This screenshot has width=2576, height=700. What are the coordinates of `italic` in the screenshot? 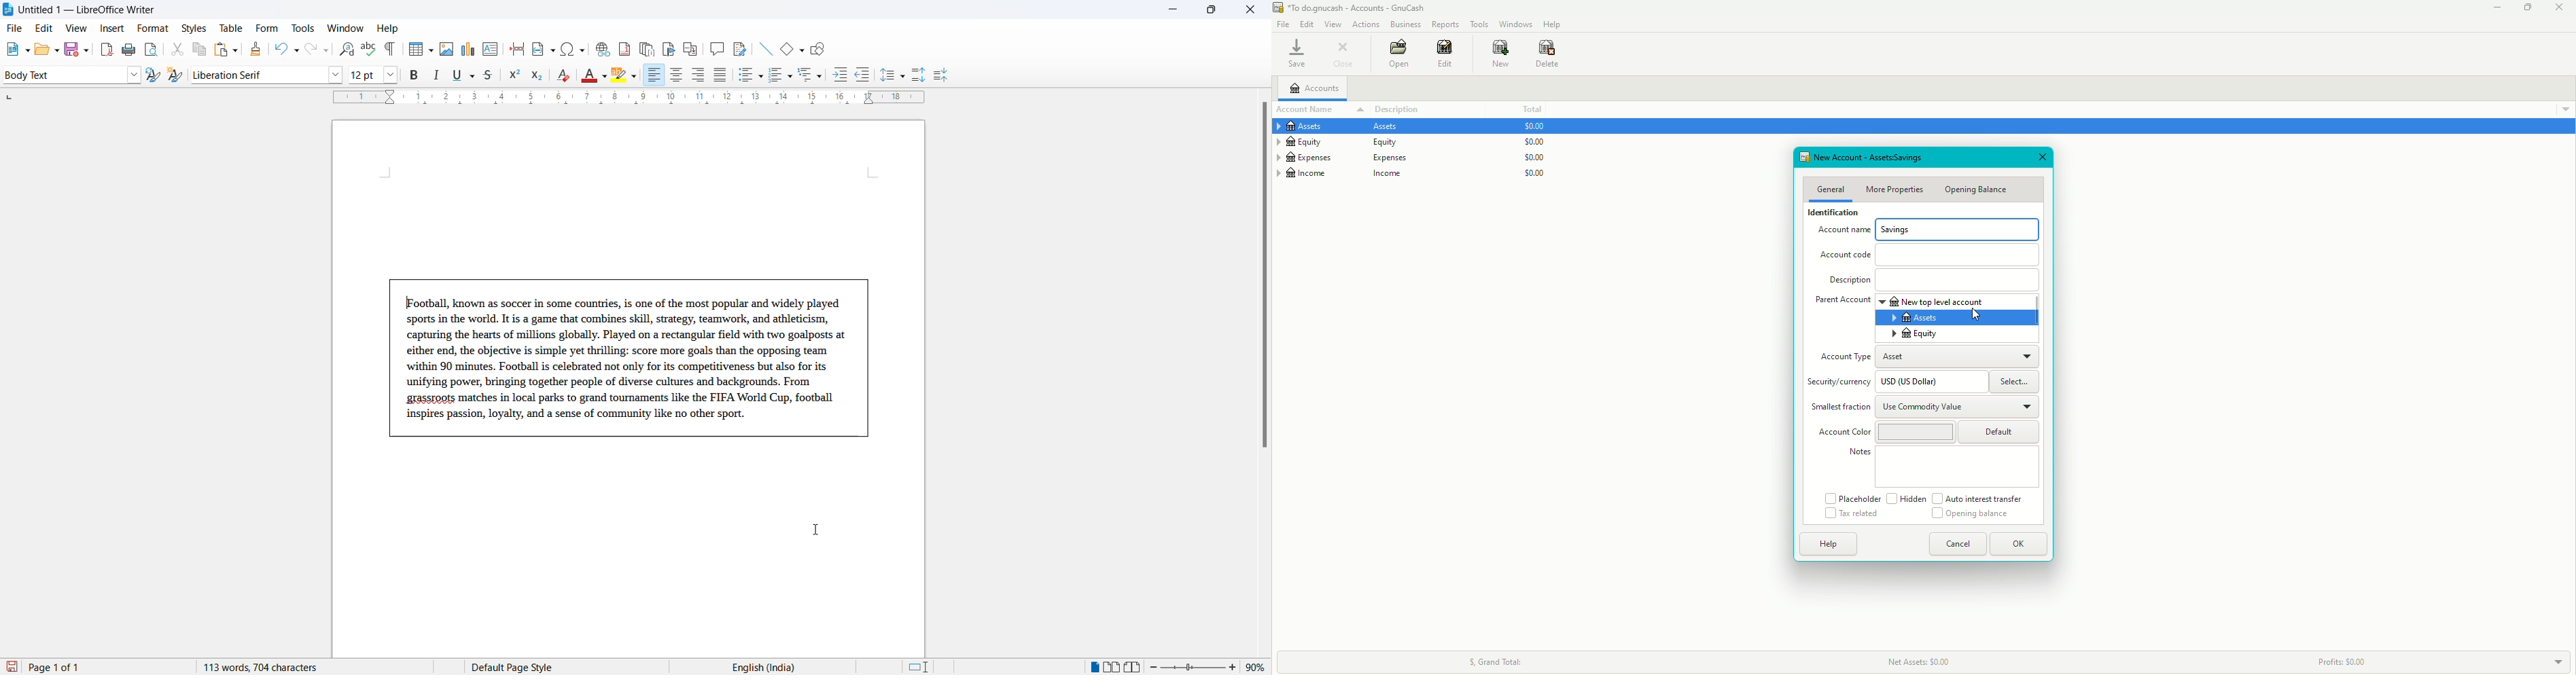 It's located at (439, 75).